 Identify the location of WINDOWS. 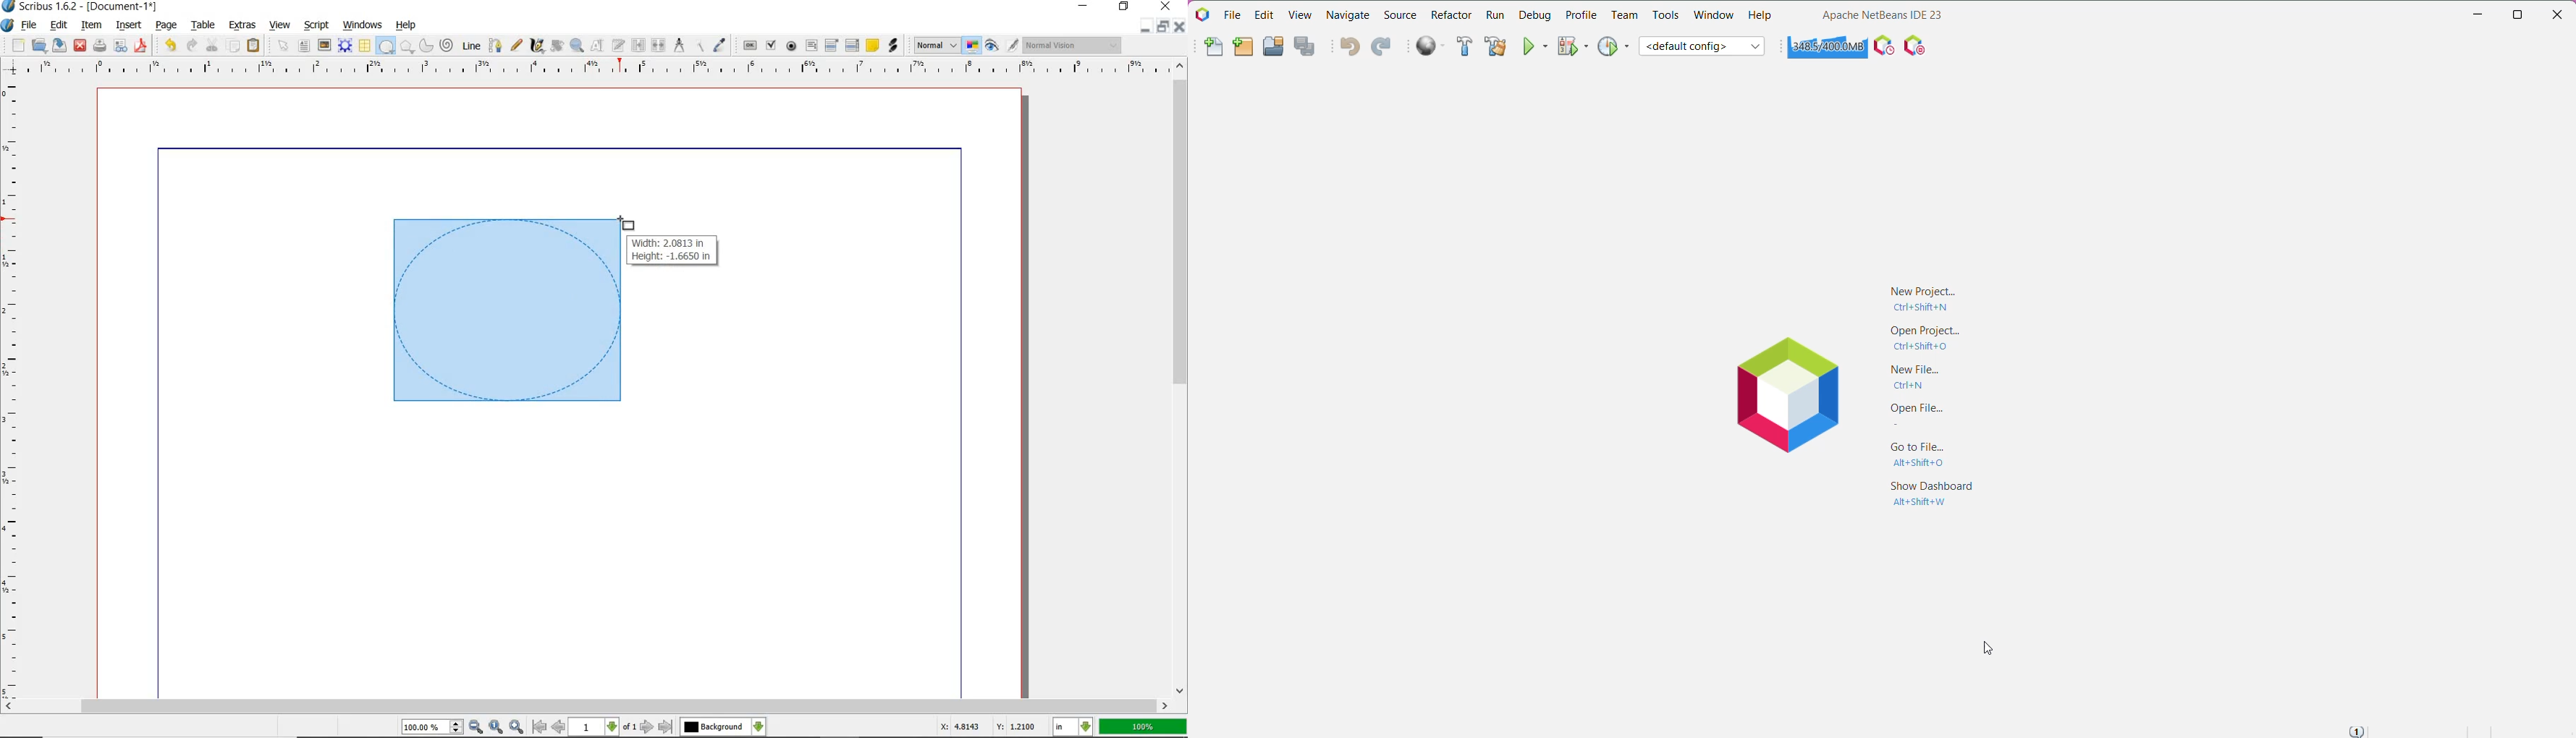
(363, 25).